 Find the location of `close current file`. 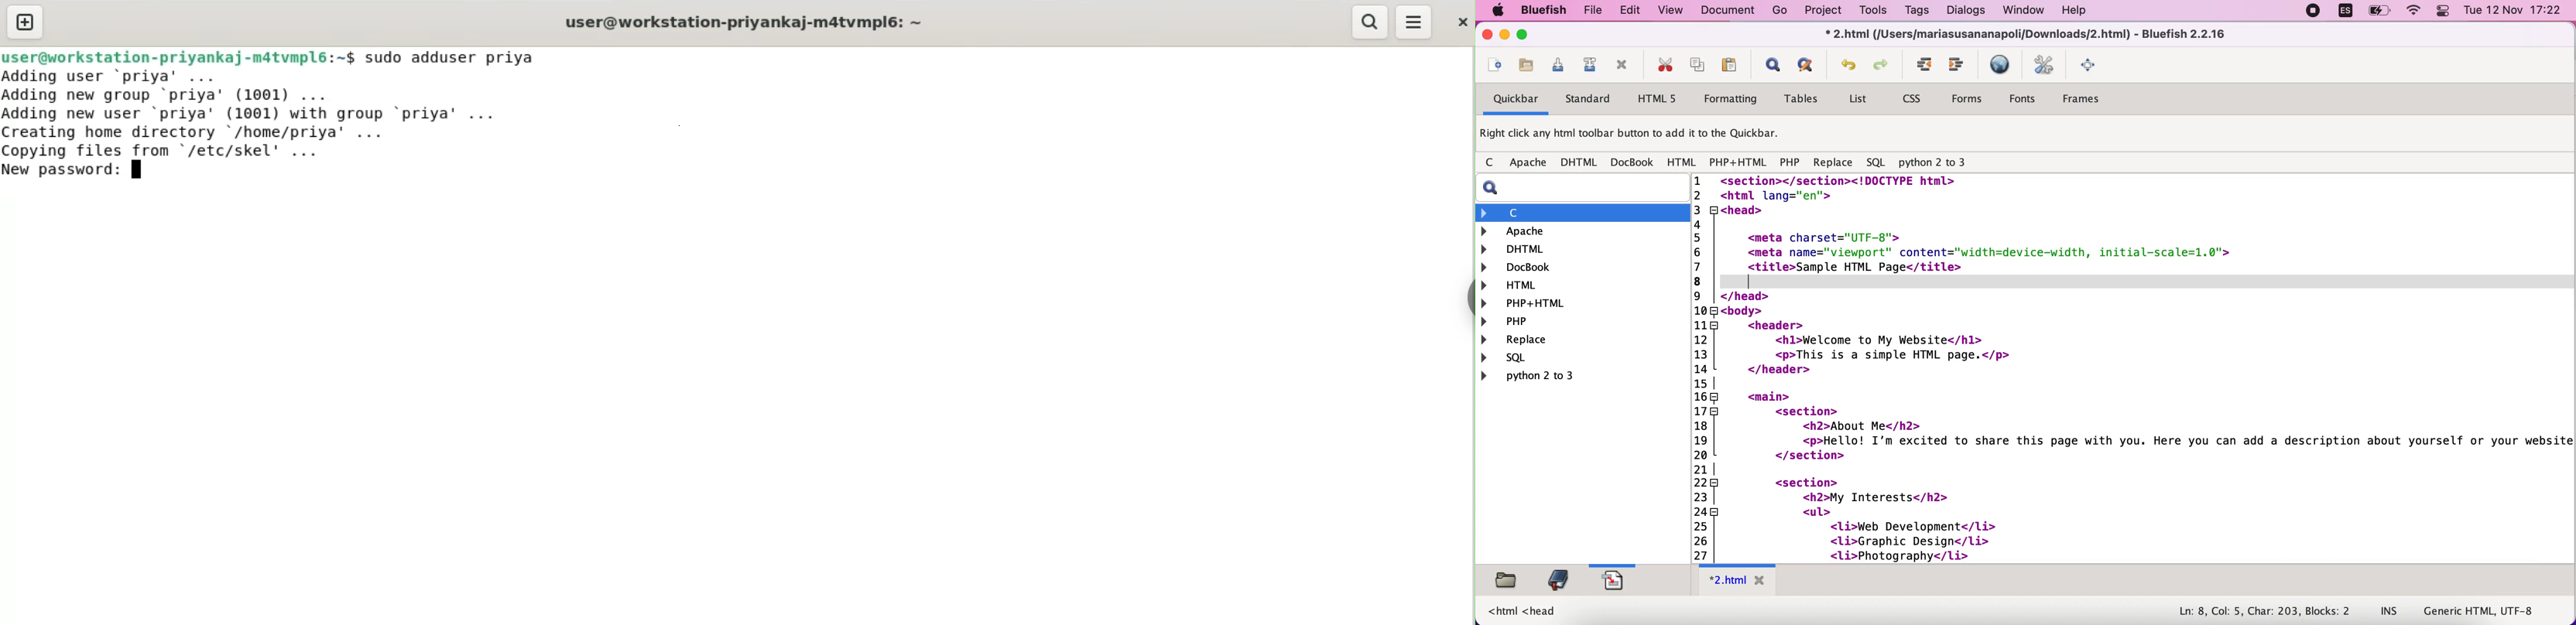

close current file is located at coordinates (1625, 65).